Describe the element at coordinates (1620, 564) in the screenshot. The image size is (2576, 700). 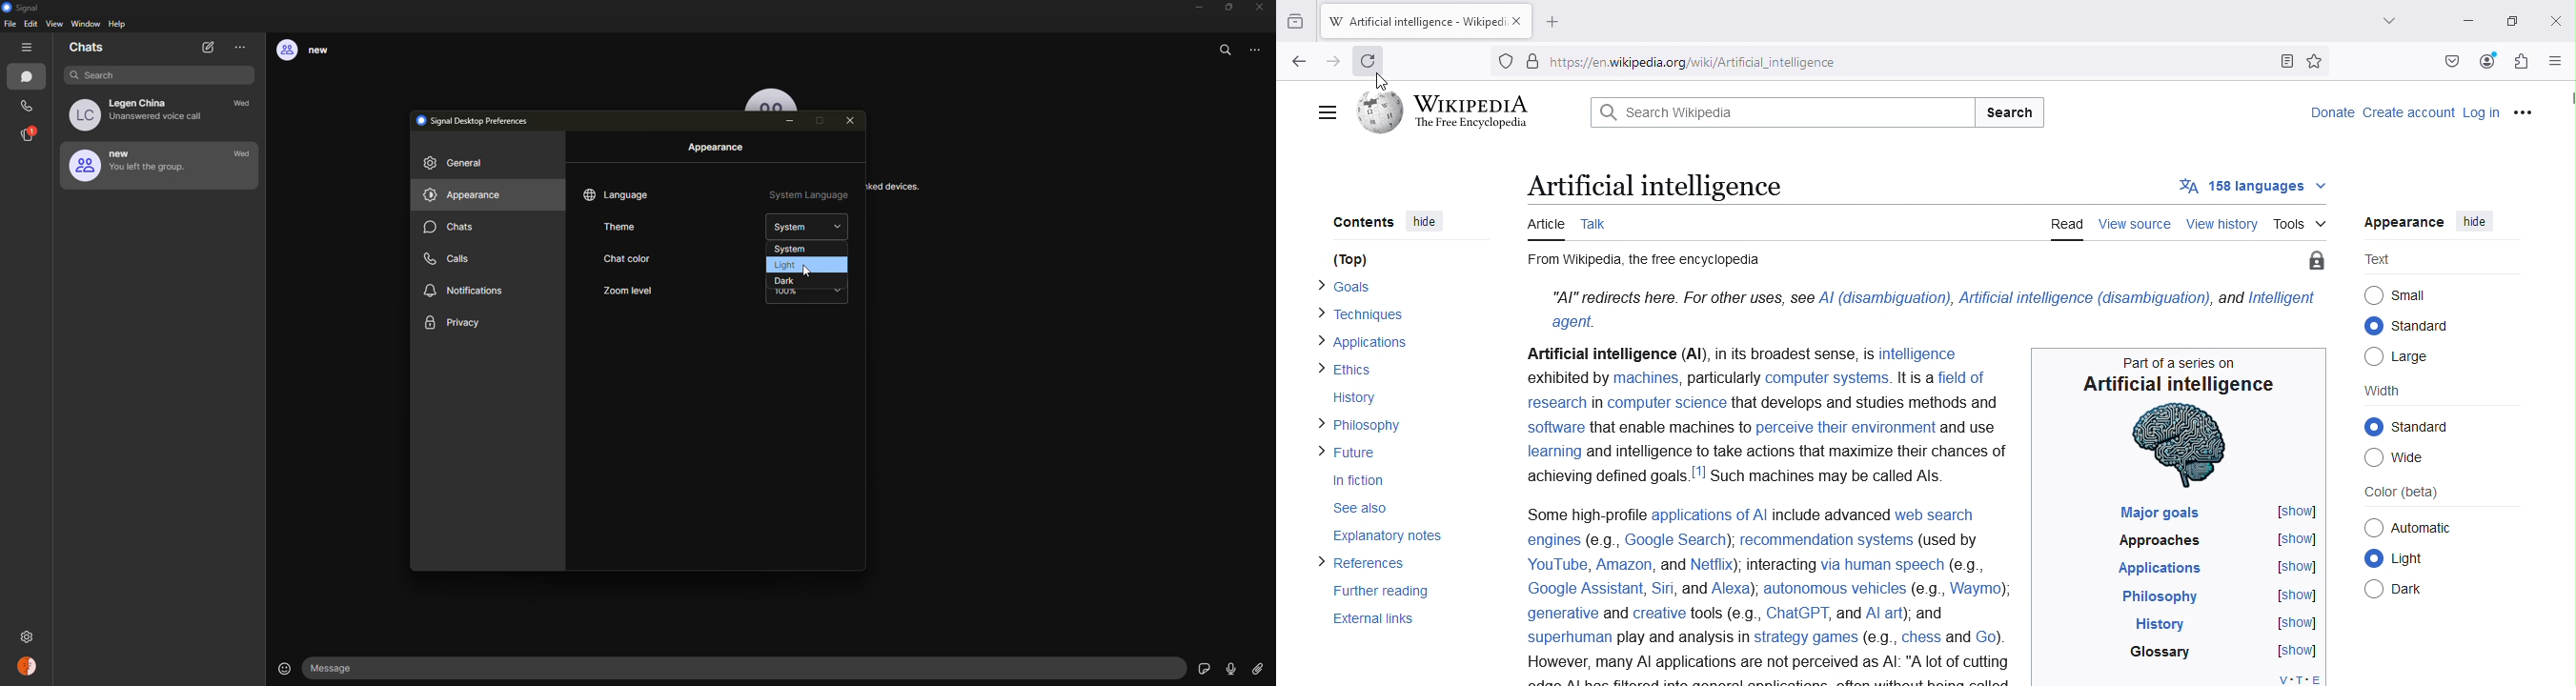
I see `Amazon,` at that location.